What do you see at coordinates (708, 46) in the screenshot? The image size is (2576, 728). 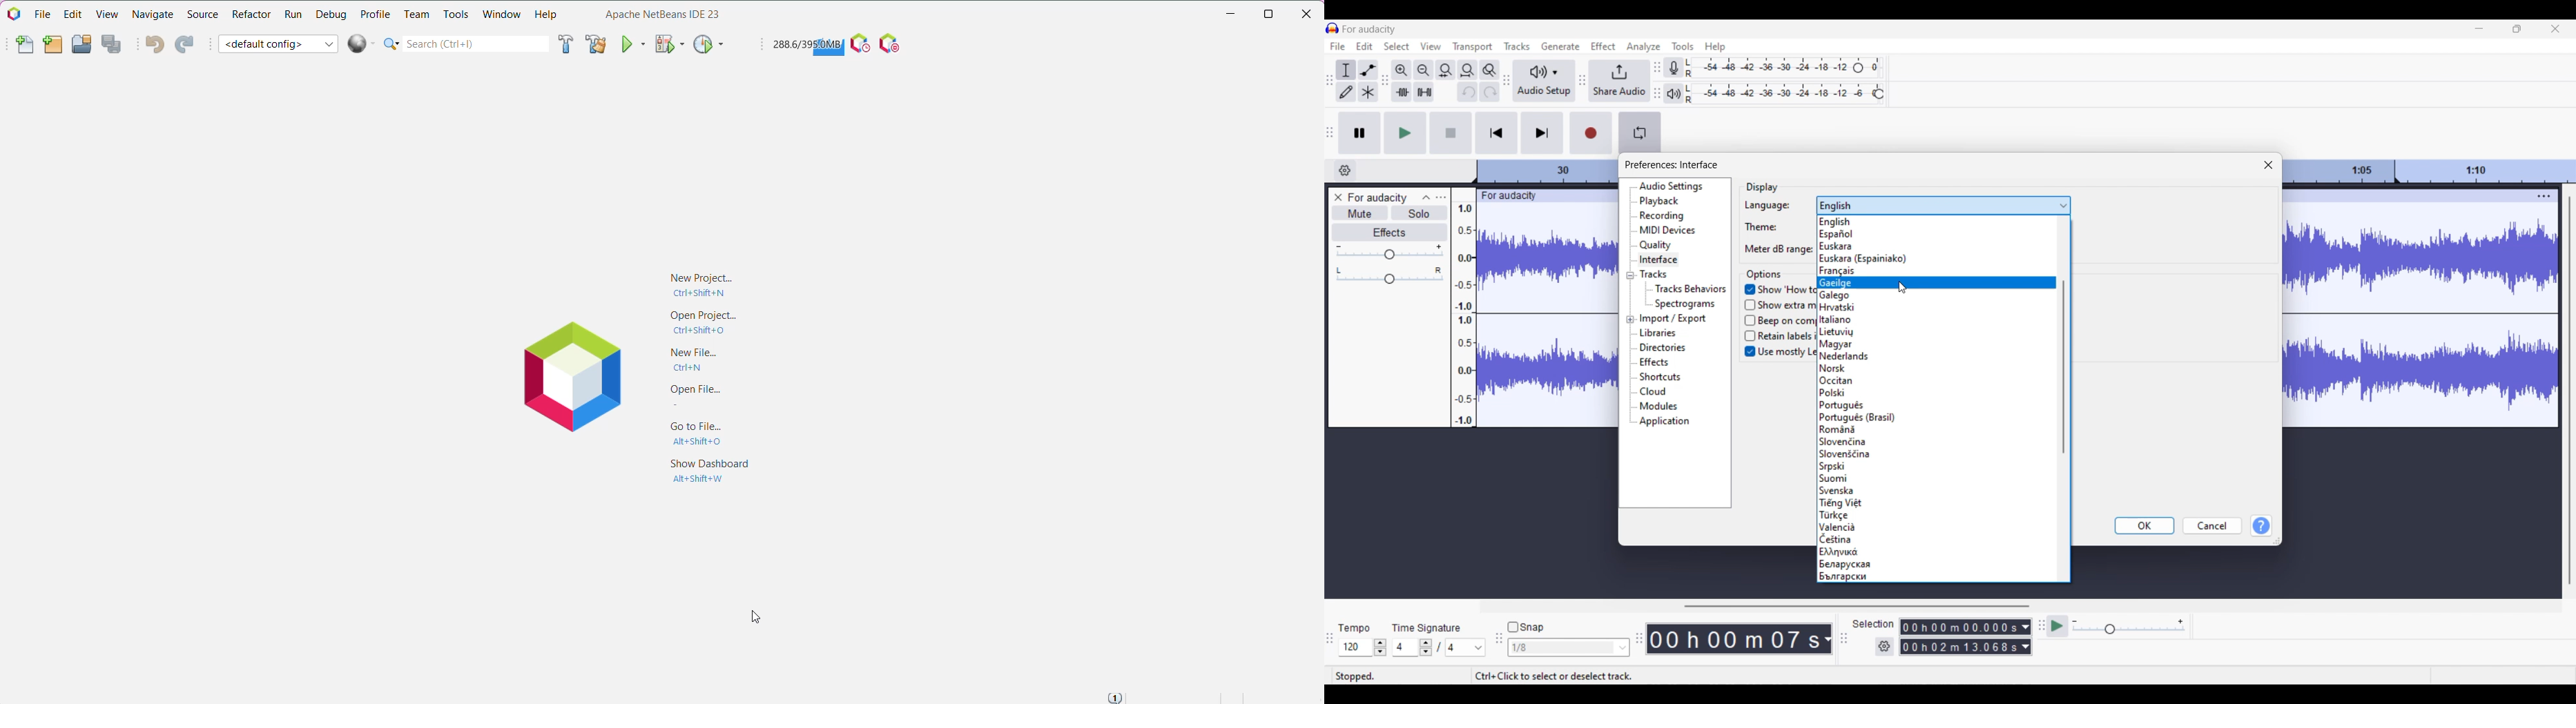 I see `Profile Project` at bounding box center [708, 46].